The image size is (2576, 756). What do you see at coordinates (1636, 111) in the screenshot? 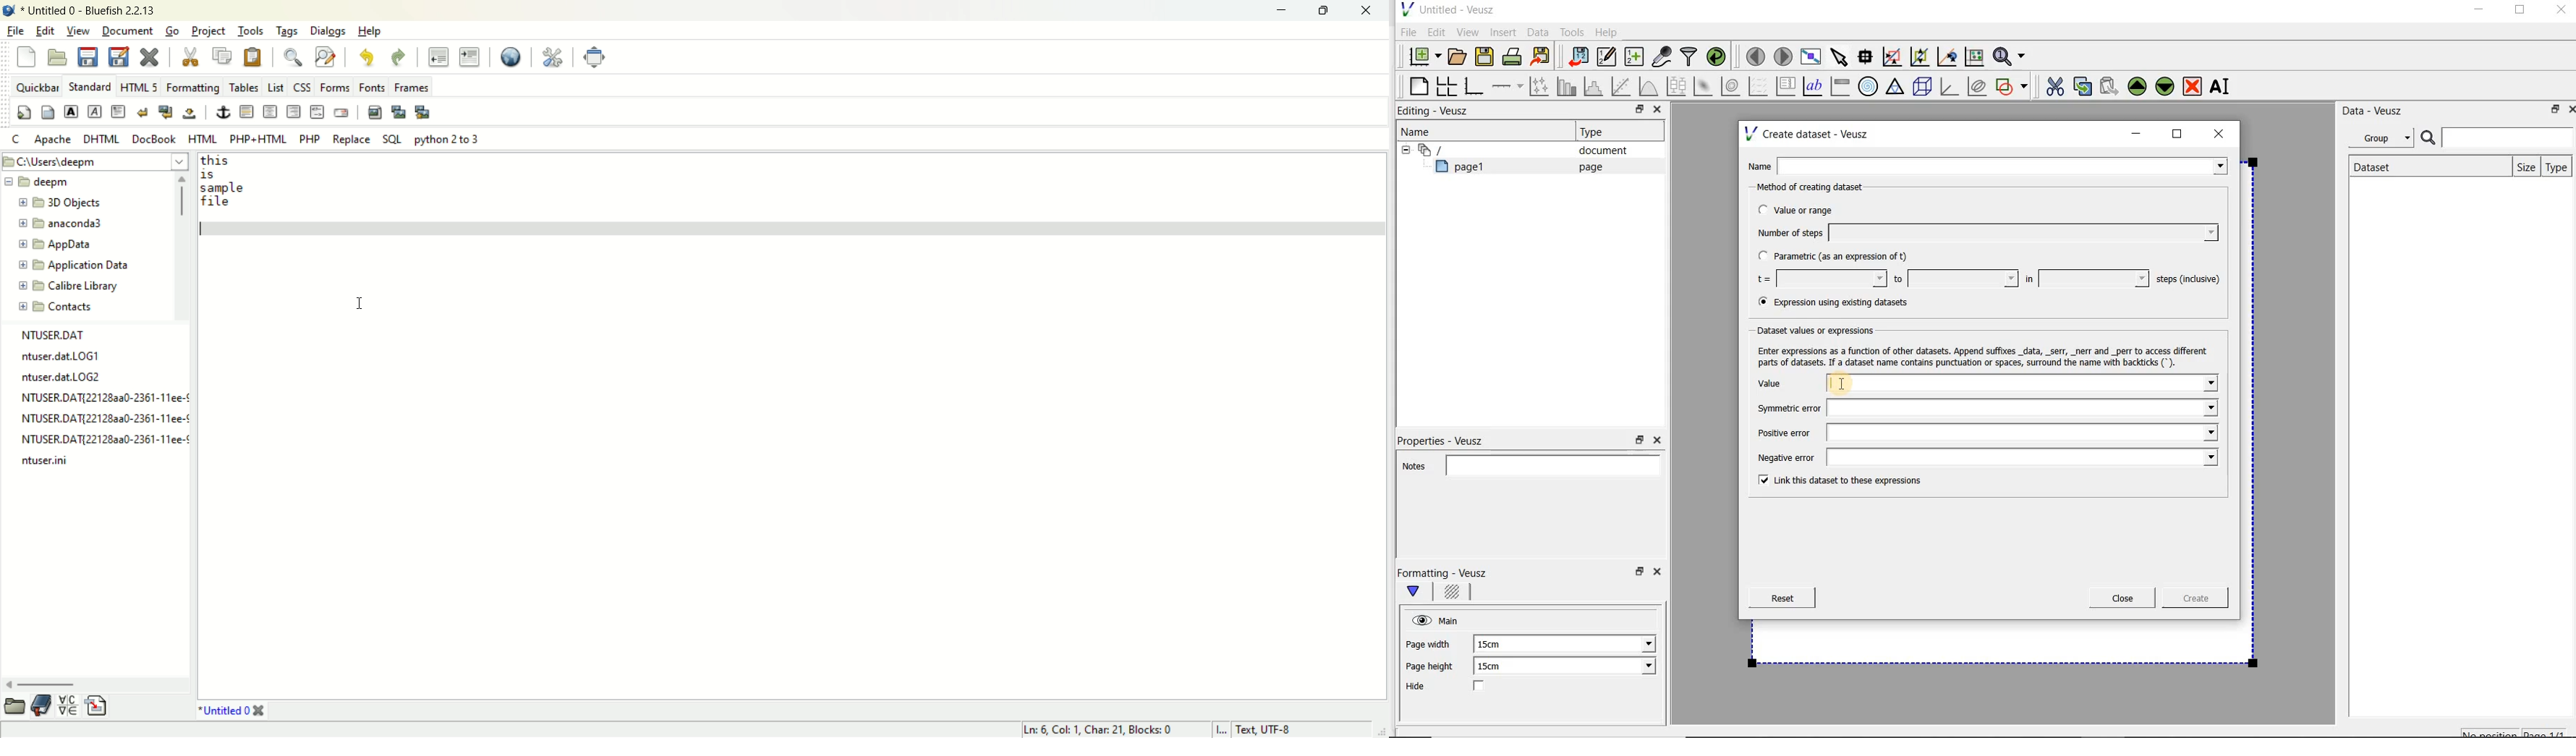
I see `restore down` at bounding box center [1636, 111].